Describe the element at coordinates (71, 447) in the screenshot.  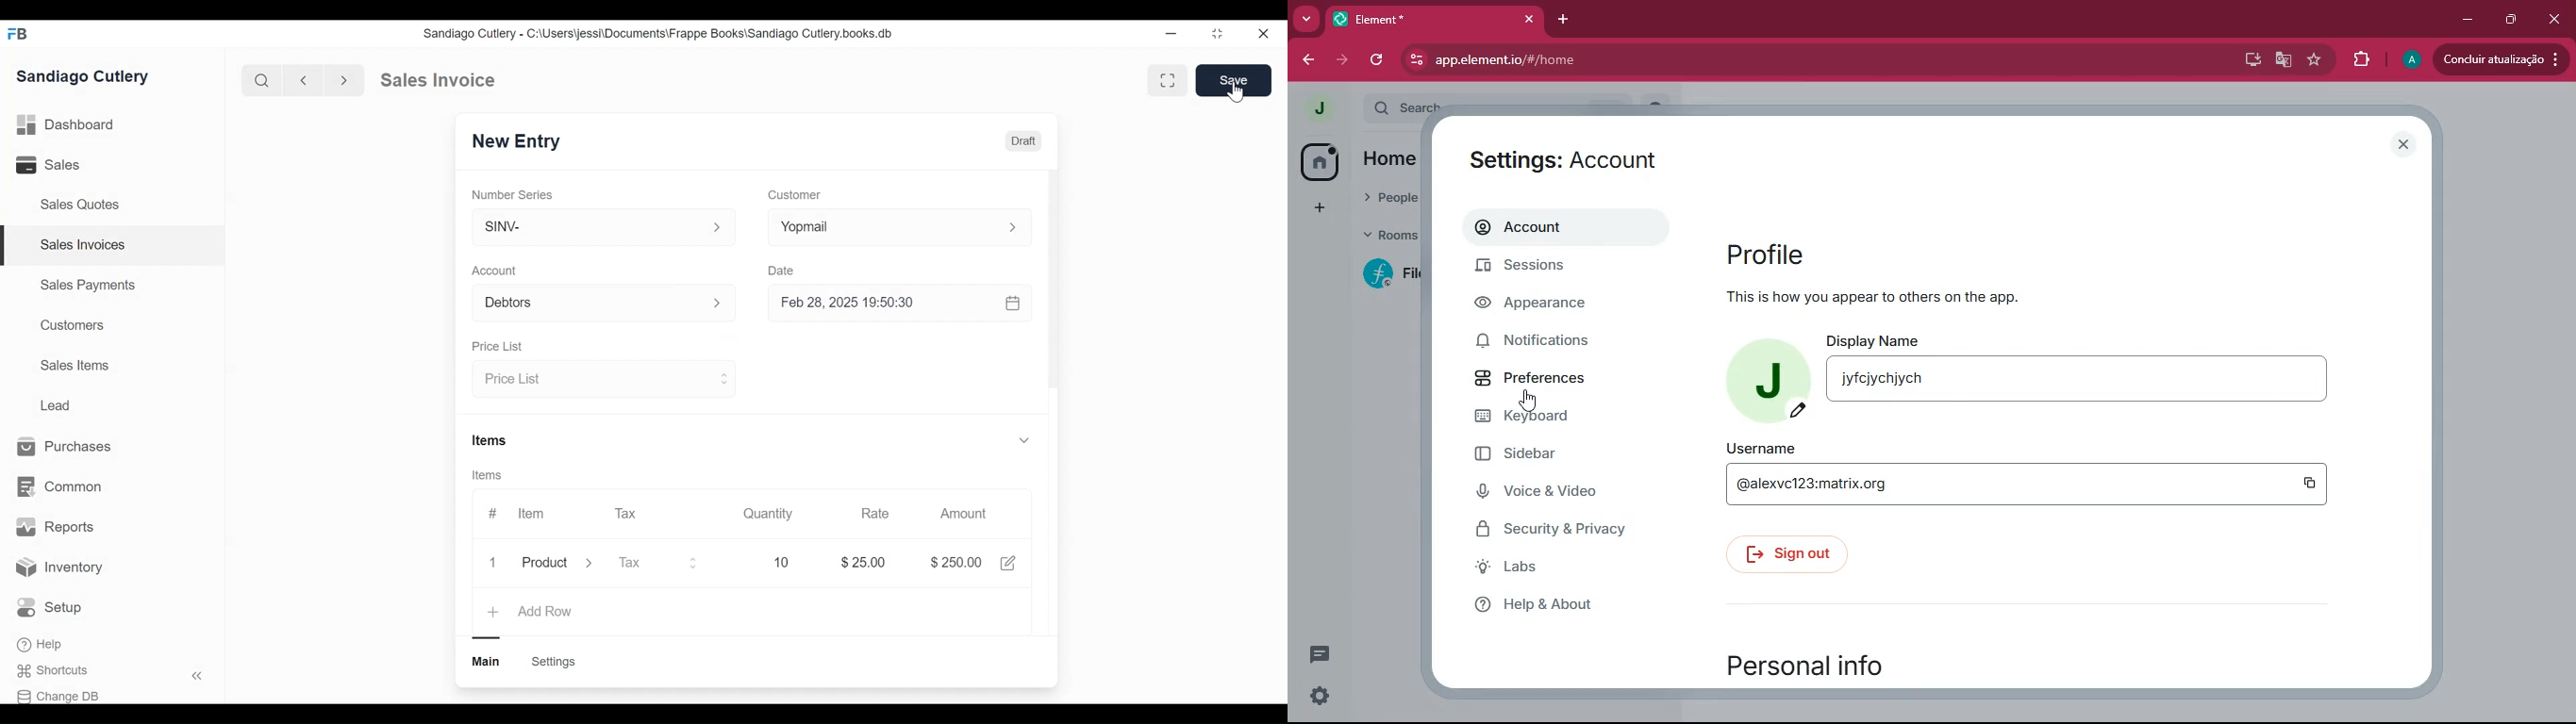
I see `Purchases` at that location.